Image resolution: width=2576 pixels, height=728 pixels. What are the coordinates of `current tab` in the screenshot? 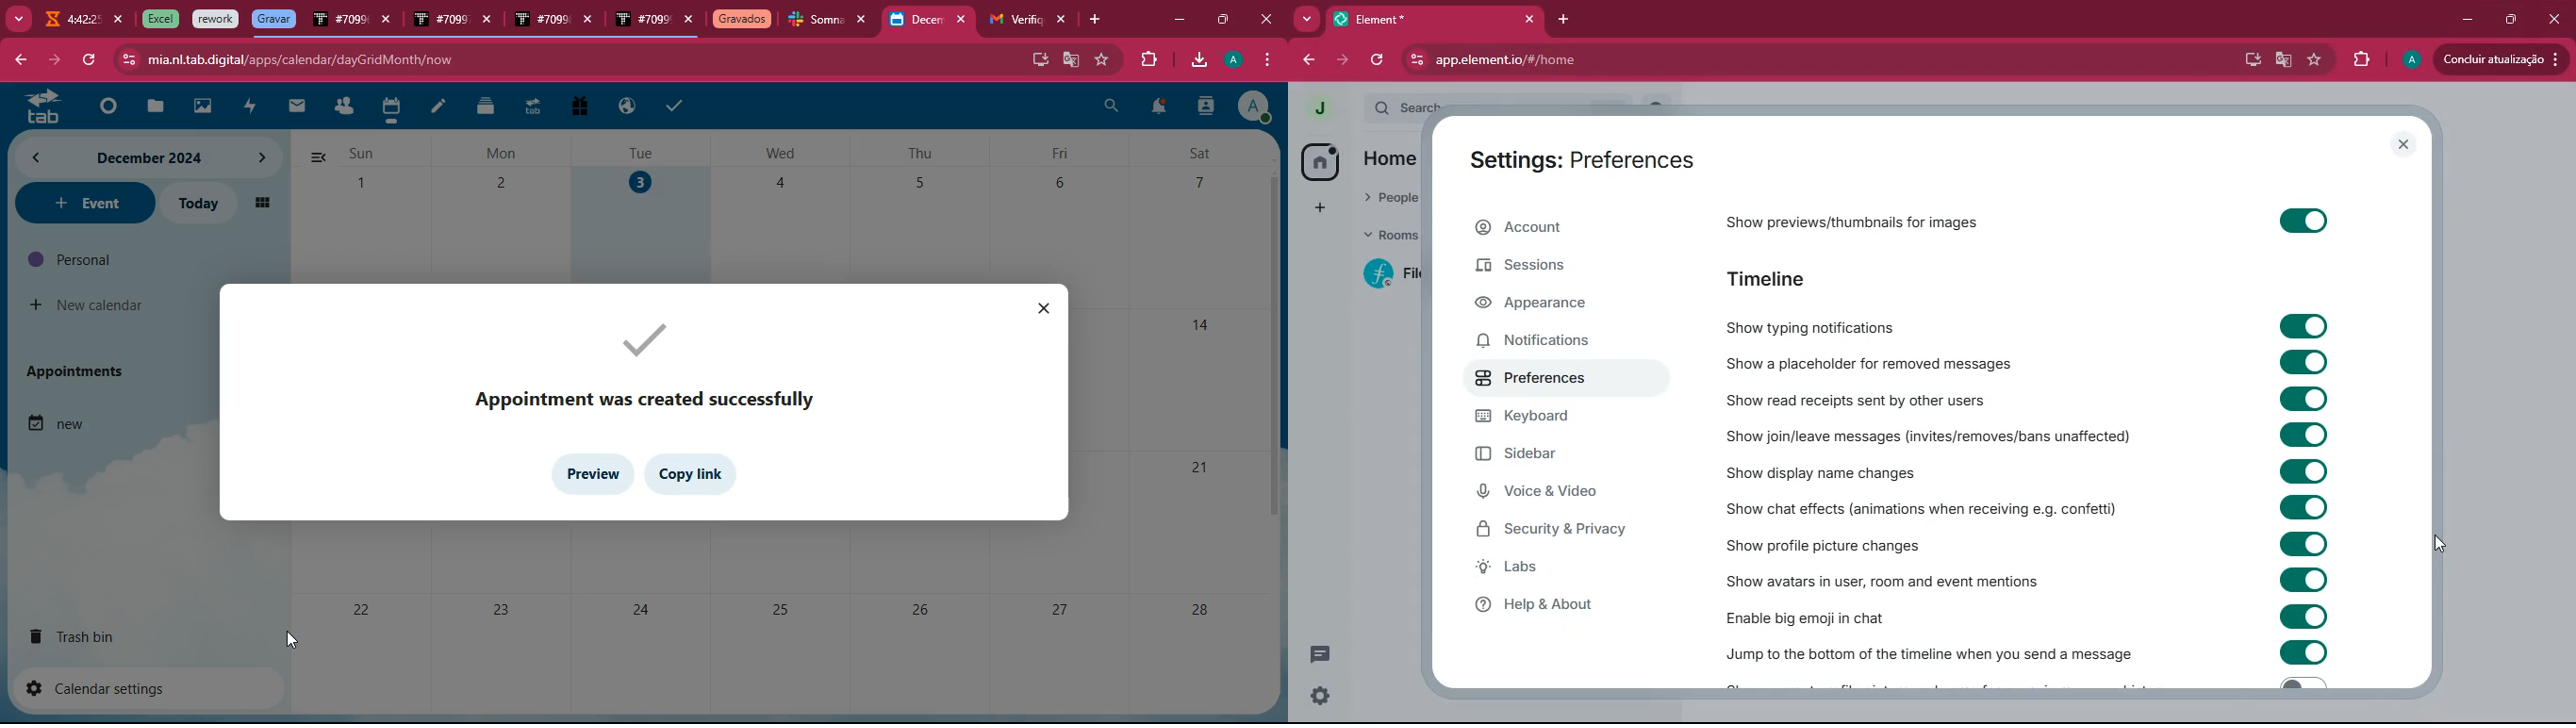 It's located at (916, 25).